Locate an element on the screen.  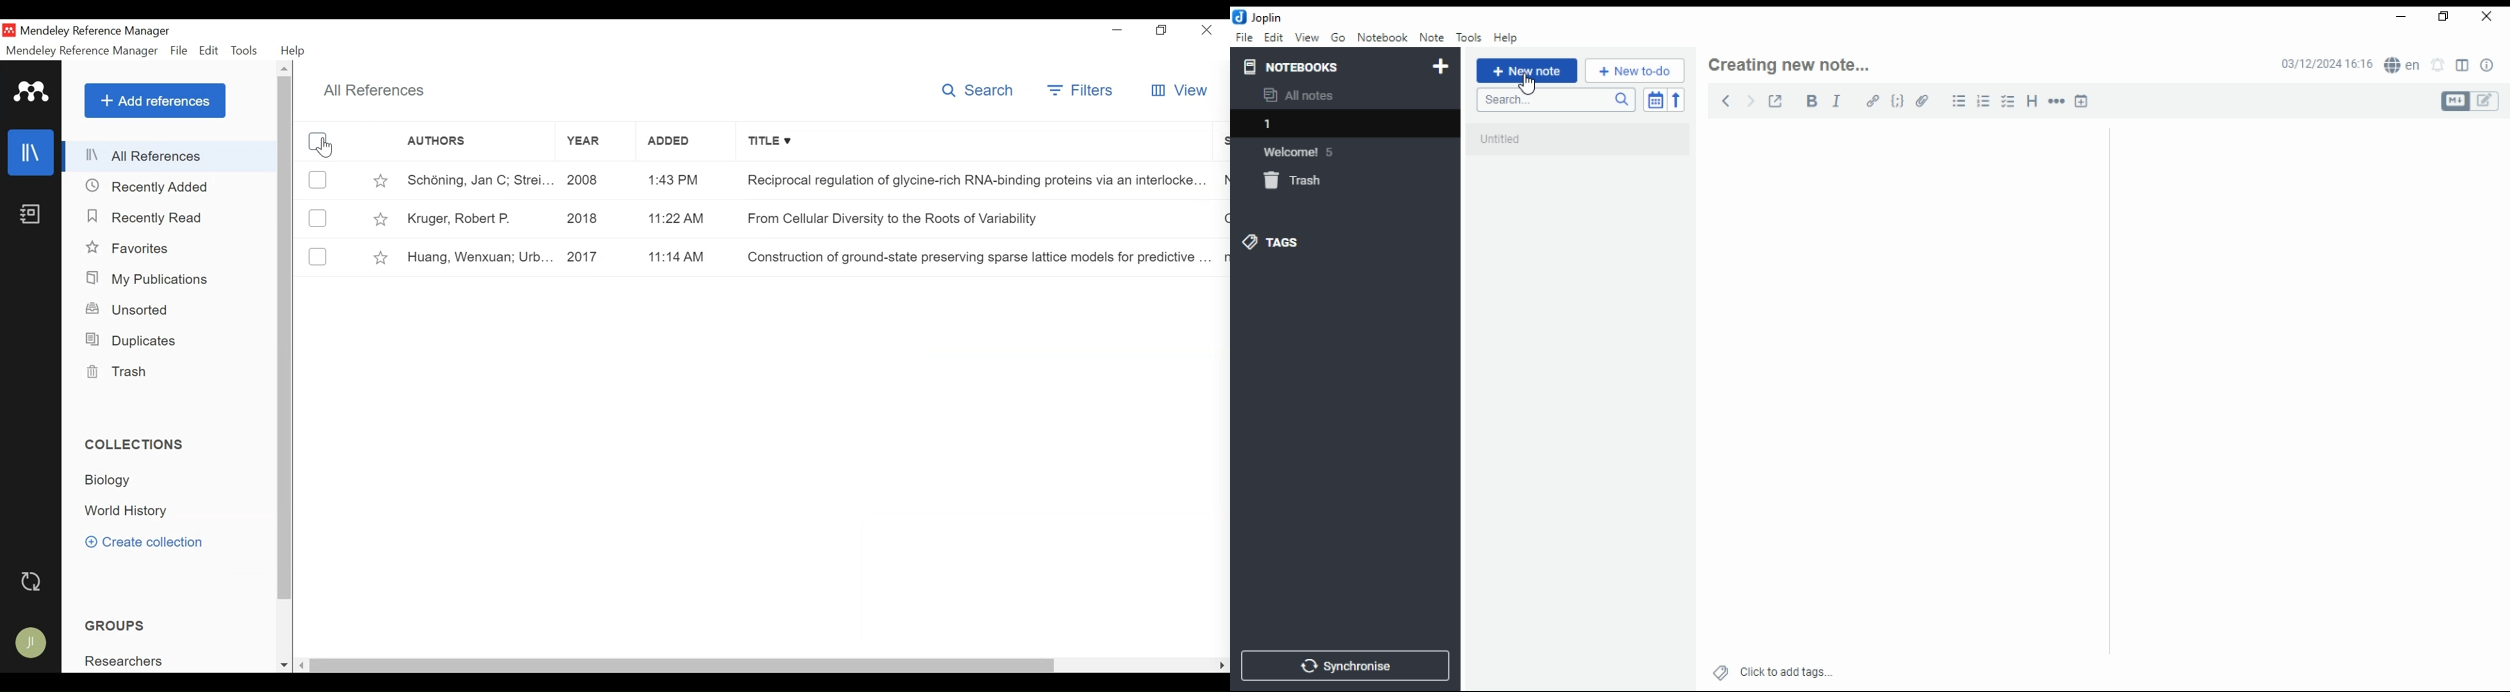
toggle layout is located at coordinates (2463, 66).